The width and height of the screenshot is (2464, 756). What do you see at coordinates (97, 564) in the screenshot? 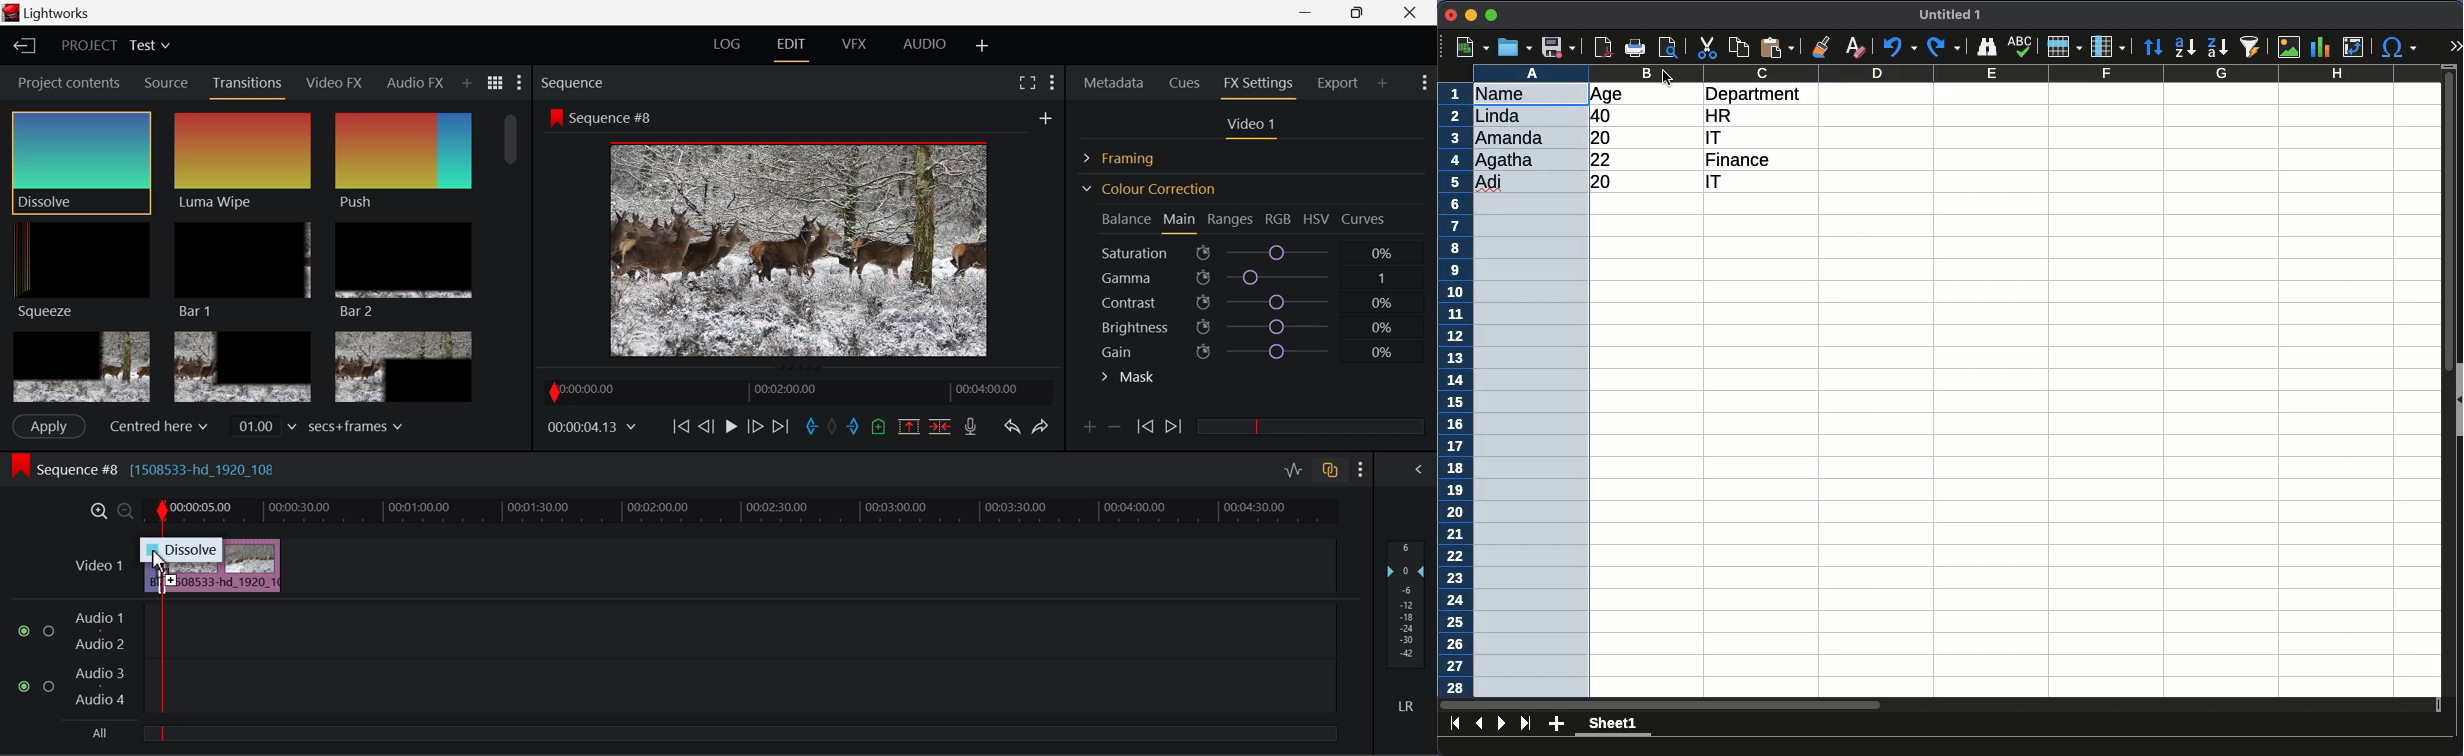
I see `Video 1` at bounding box center [97, 564].